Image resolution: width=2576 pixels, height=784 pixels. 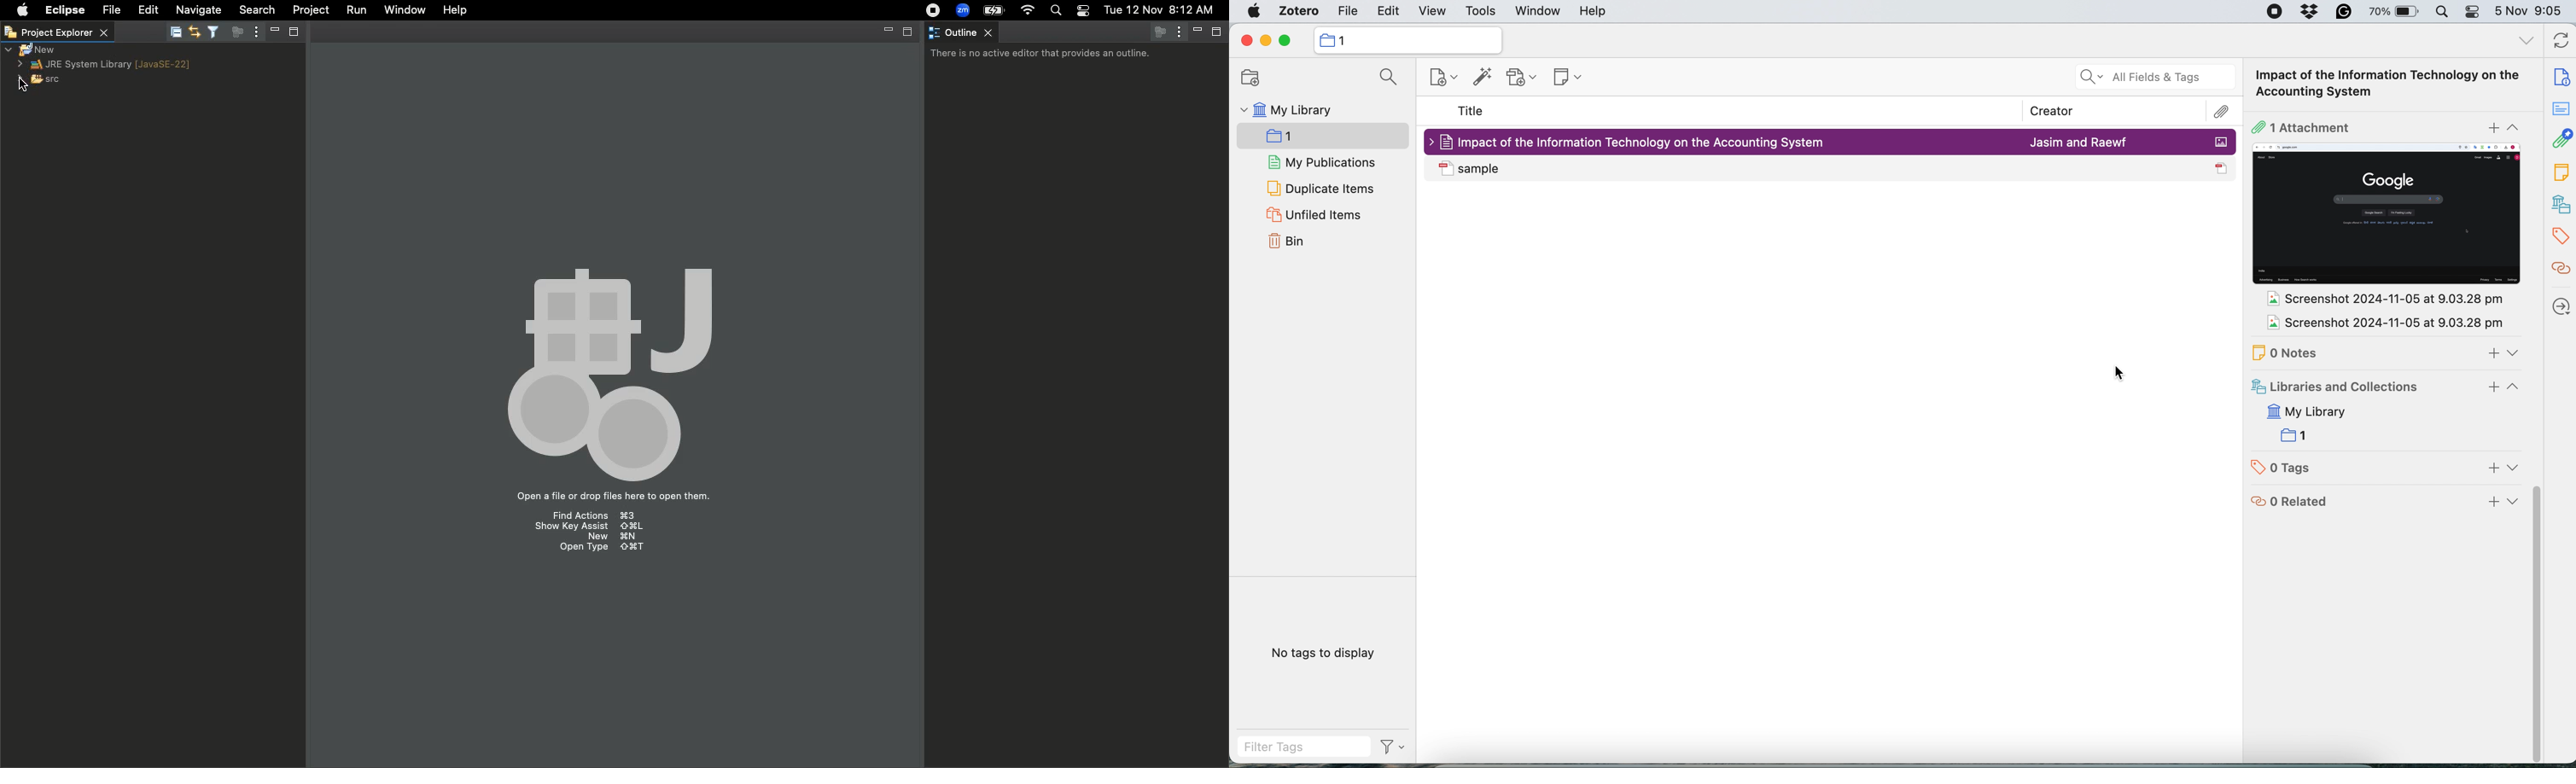 I want to click on duplicate items, so click(x=1320, y=188).